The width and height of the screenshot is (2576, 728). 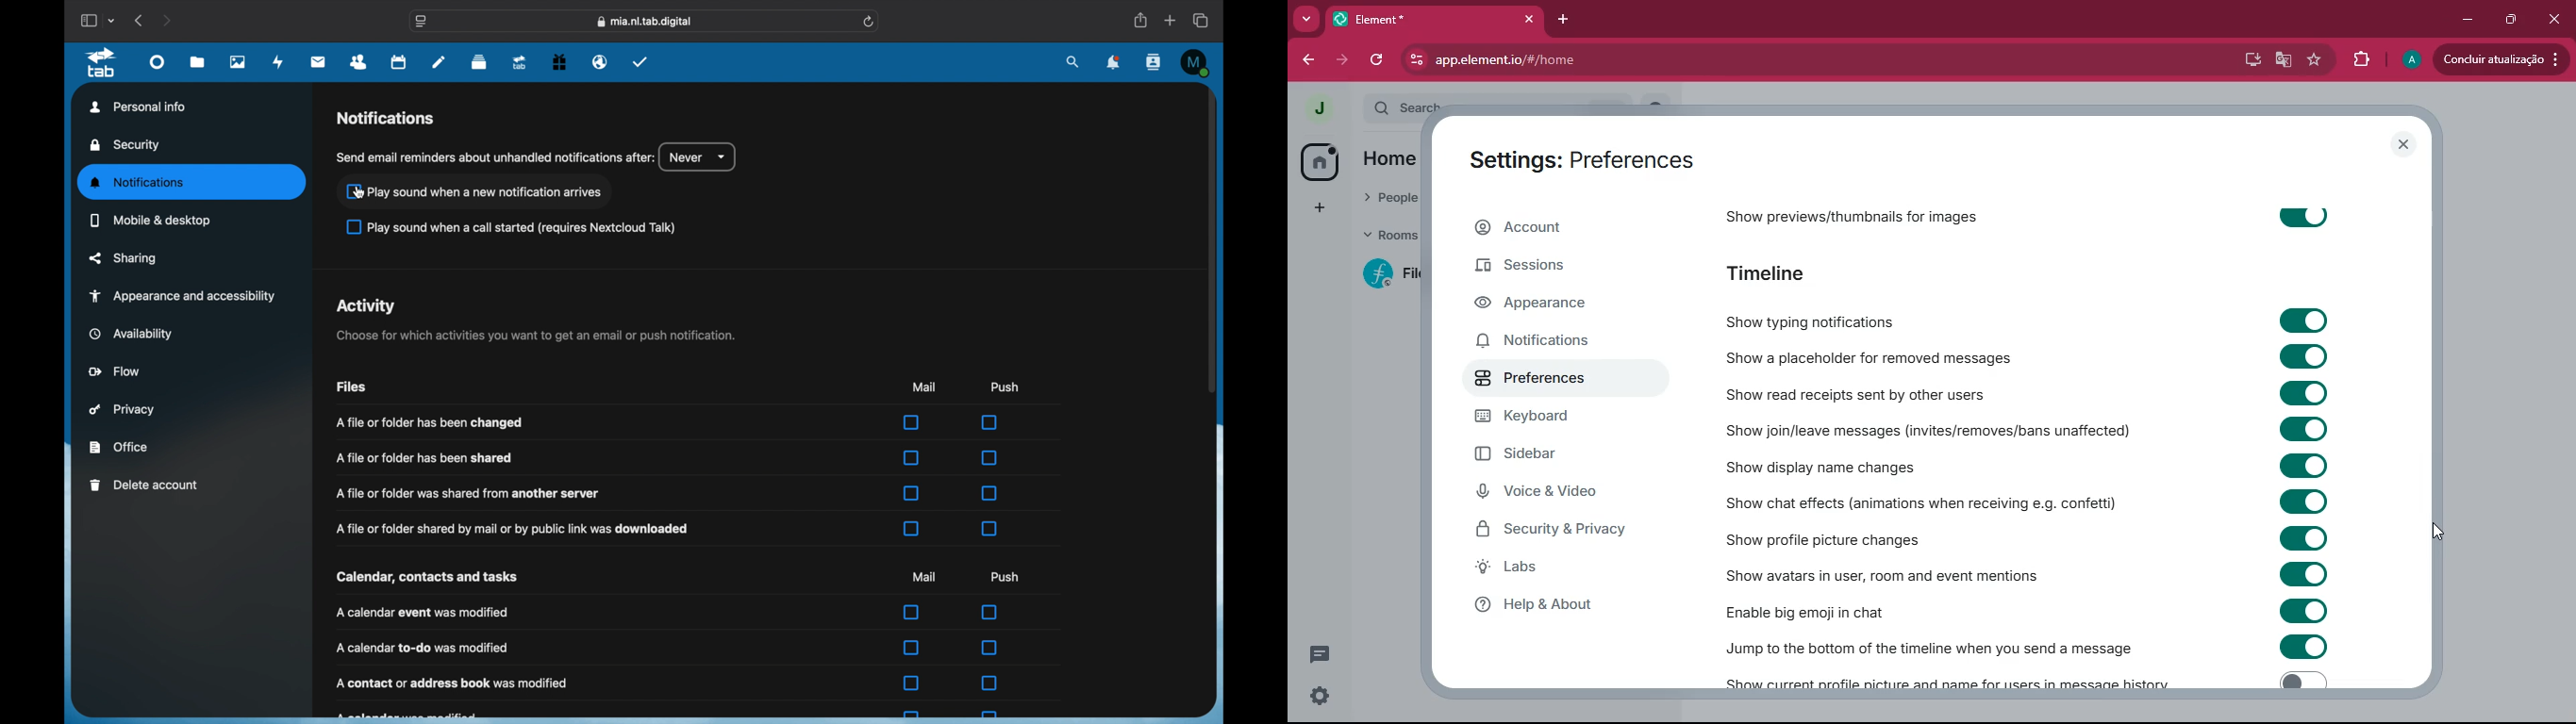 What do you see at coordinates (168, 20) in the screenshot?
I see `next` at bounding box center [168, 20].